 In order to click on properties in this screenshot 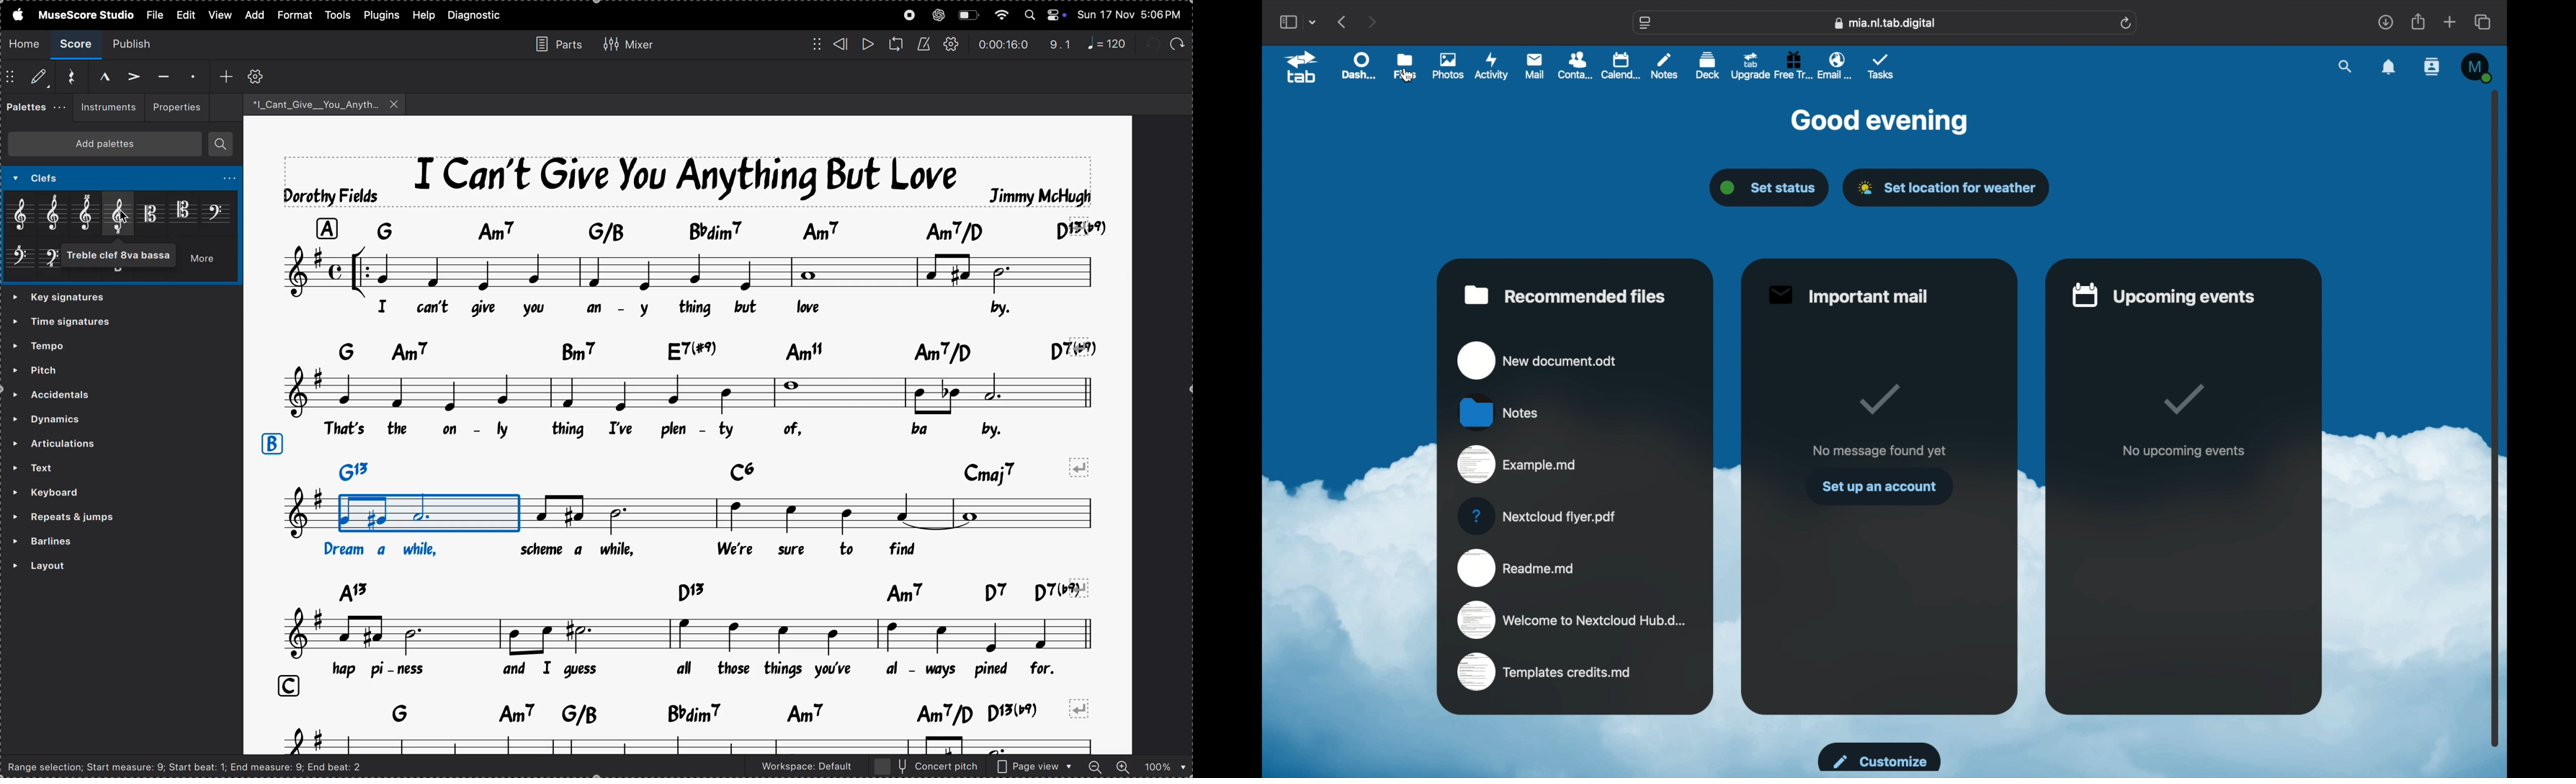, I will do `click(175, 105)`.